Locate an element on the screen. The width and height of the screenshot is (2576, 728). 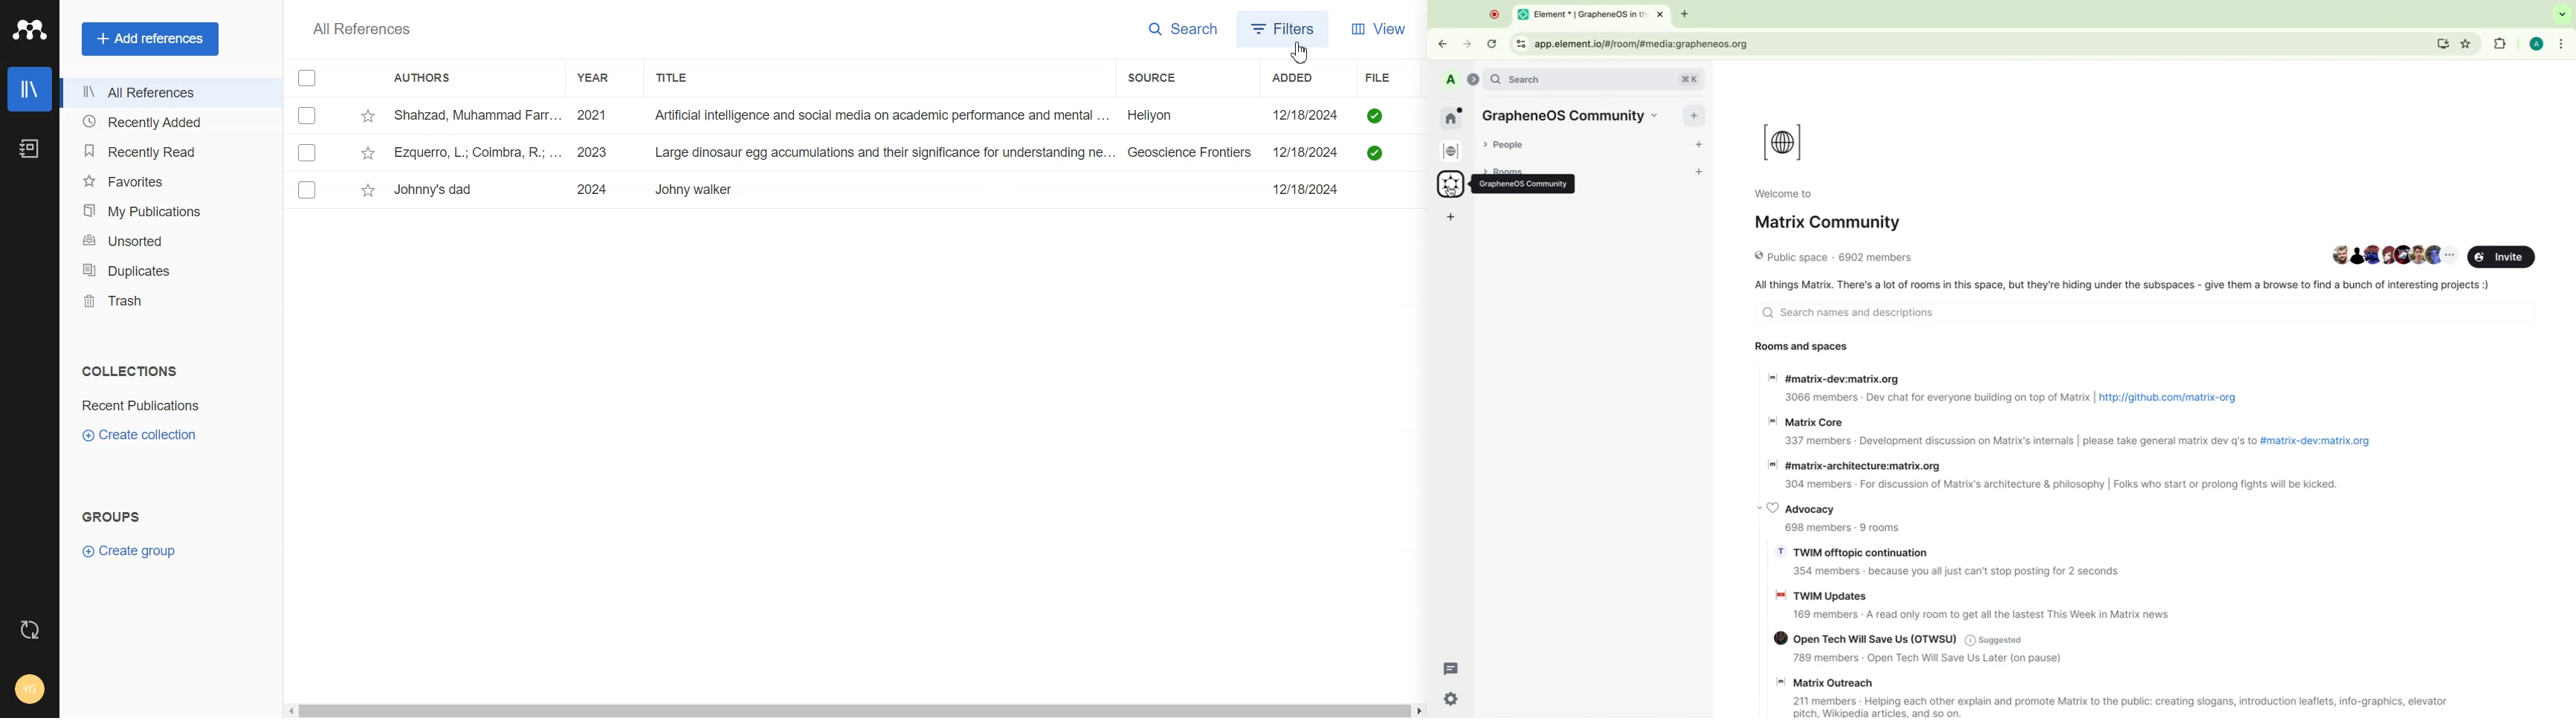
Collections is located at coordinates (126, 371).